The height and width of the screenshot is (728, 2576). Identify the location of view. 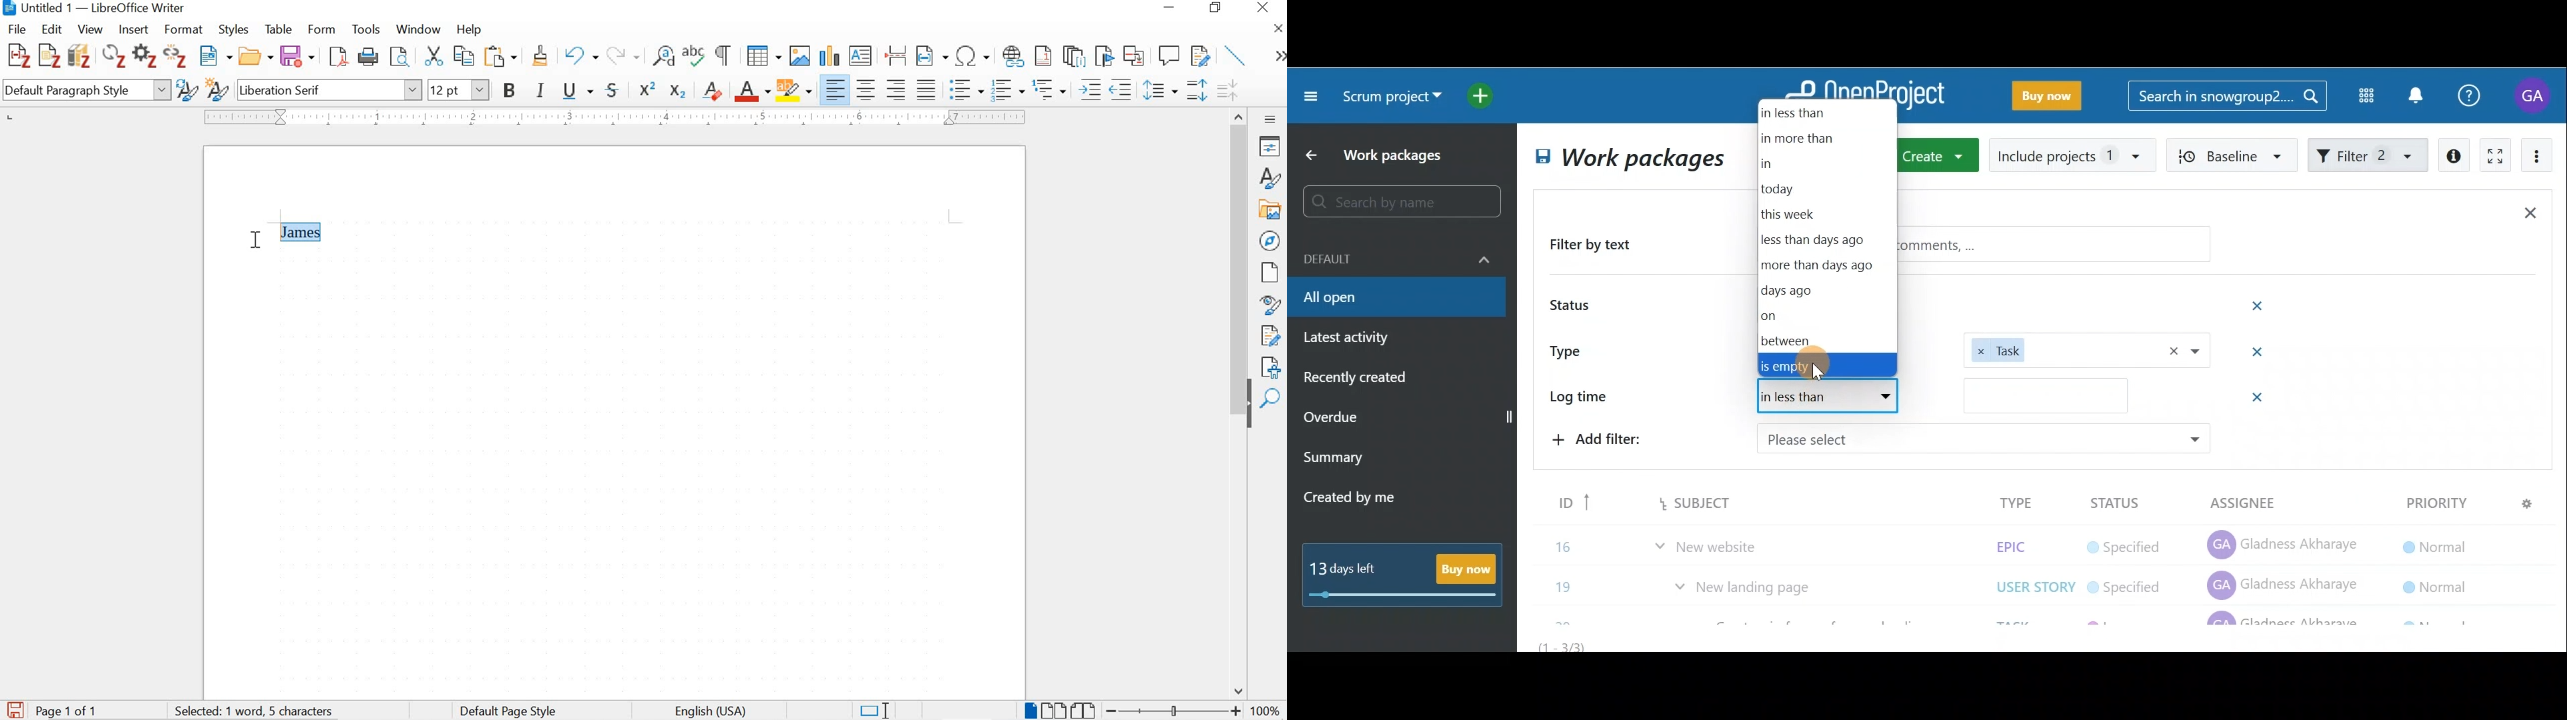
(89, 29).